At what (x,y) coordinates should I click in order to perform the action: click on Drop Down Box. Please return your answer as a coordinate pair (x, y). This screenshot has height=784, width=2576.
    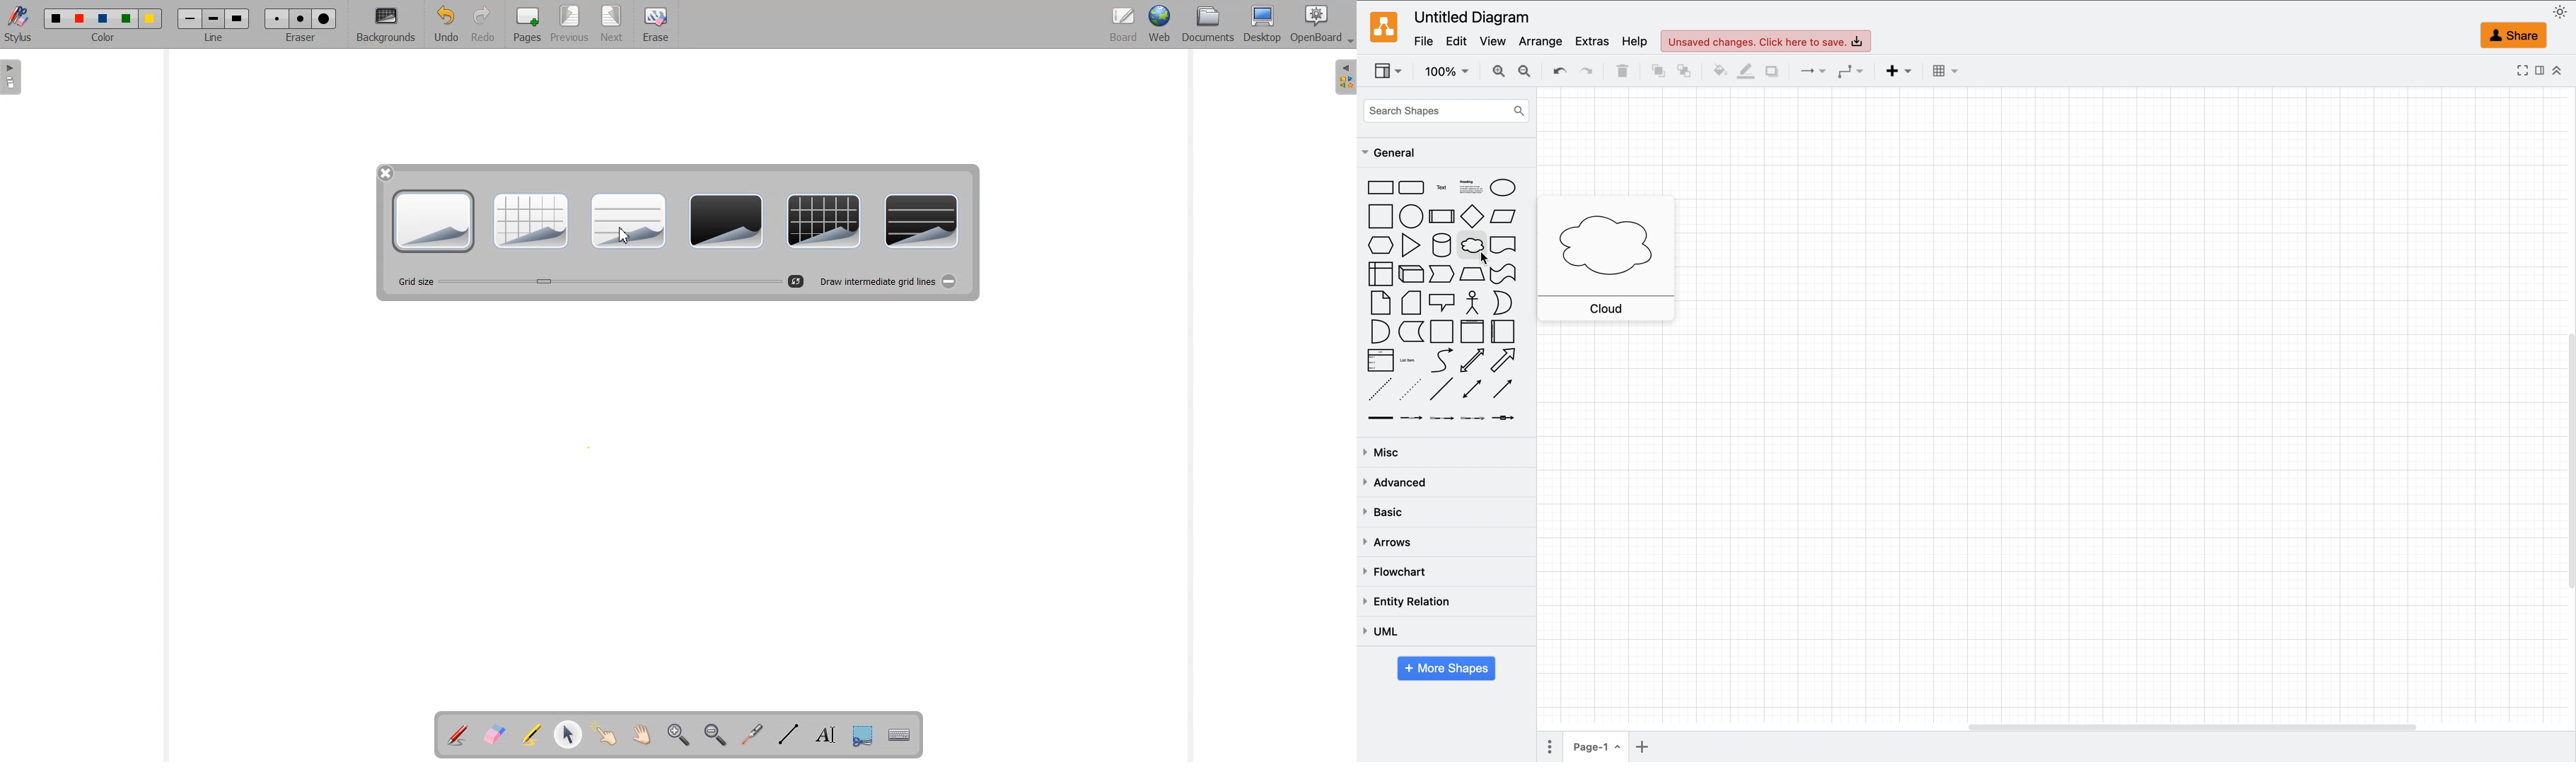
    Looking at the image, I should click on (1348, 42).